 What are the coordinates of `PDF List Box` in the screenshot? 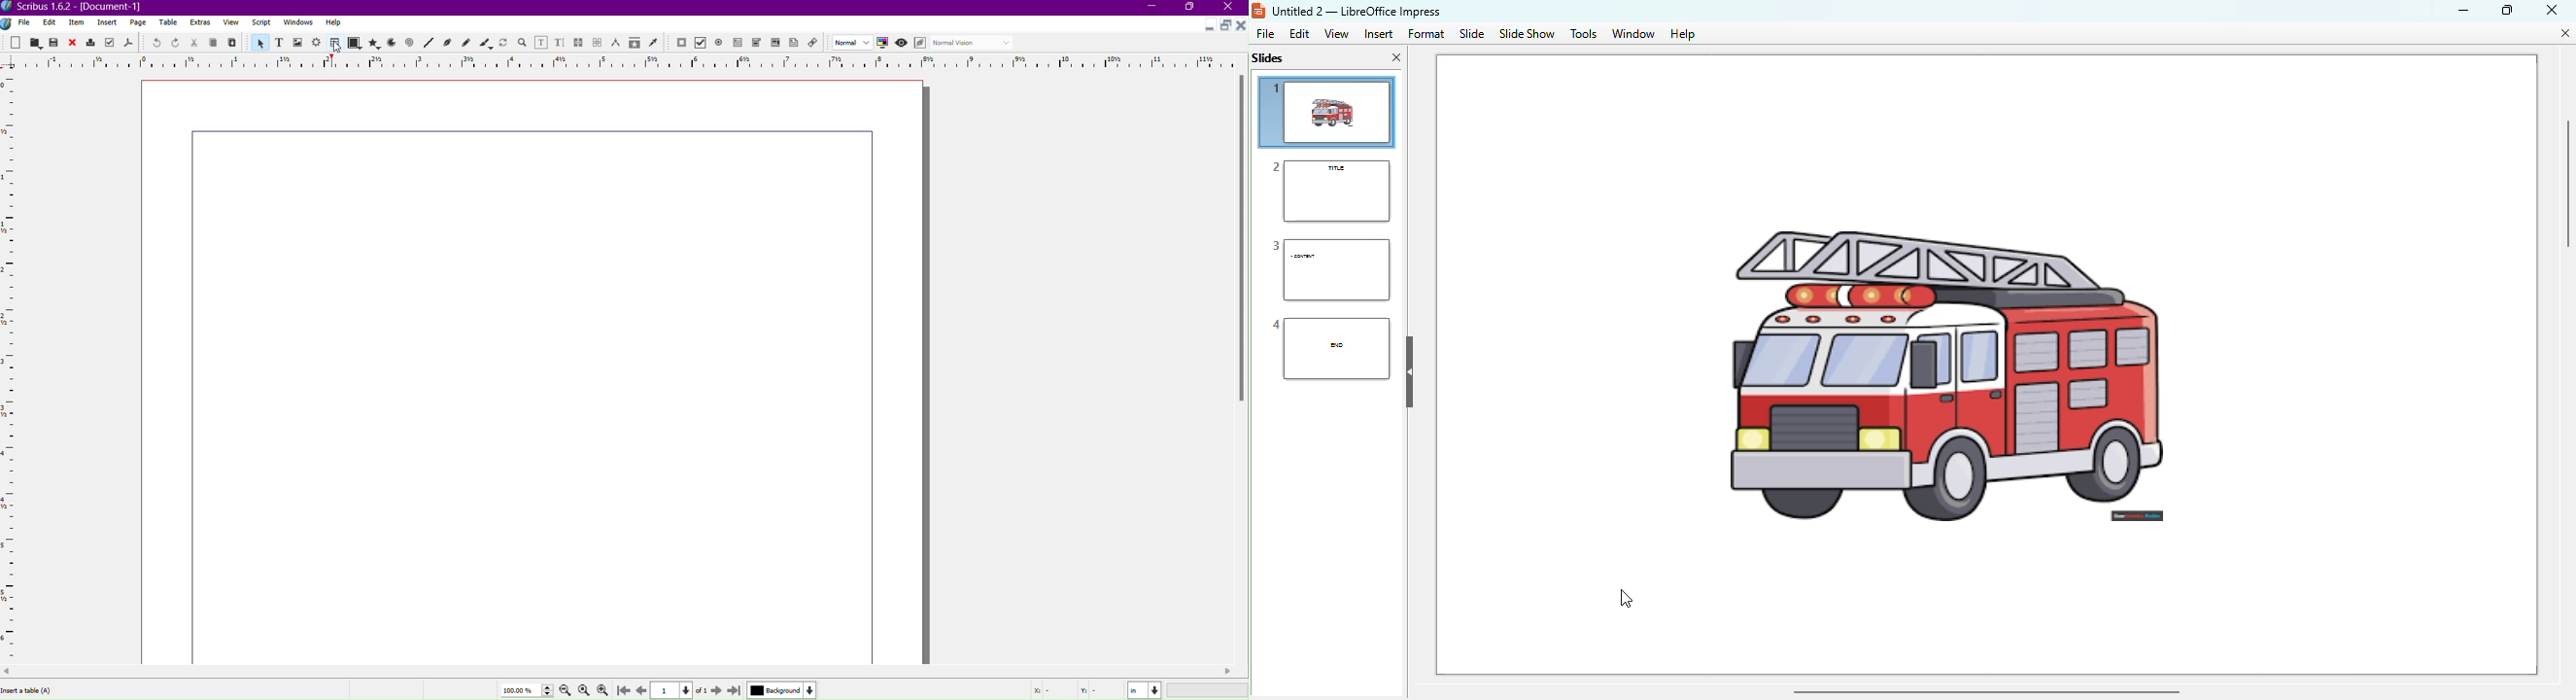 It's located at (775, 44).